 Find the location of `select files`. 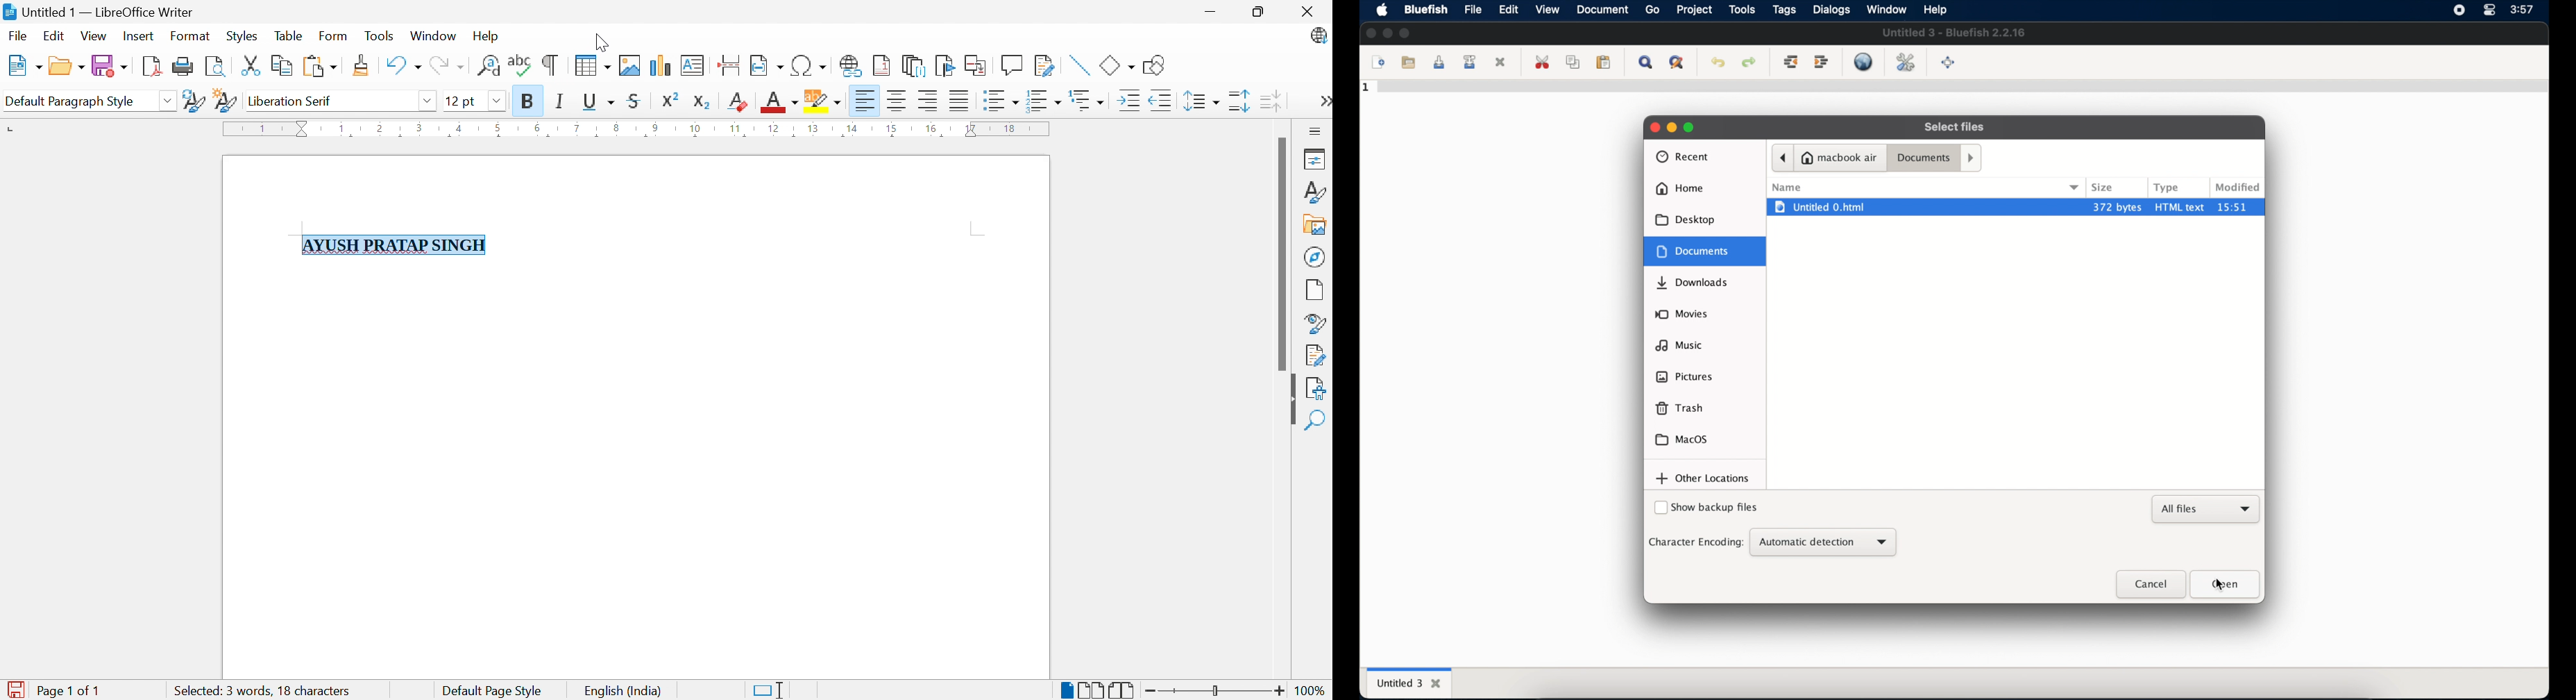

select files is located at coordinates (1956, 127).